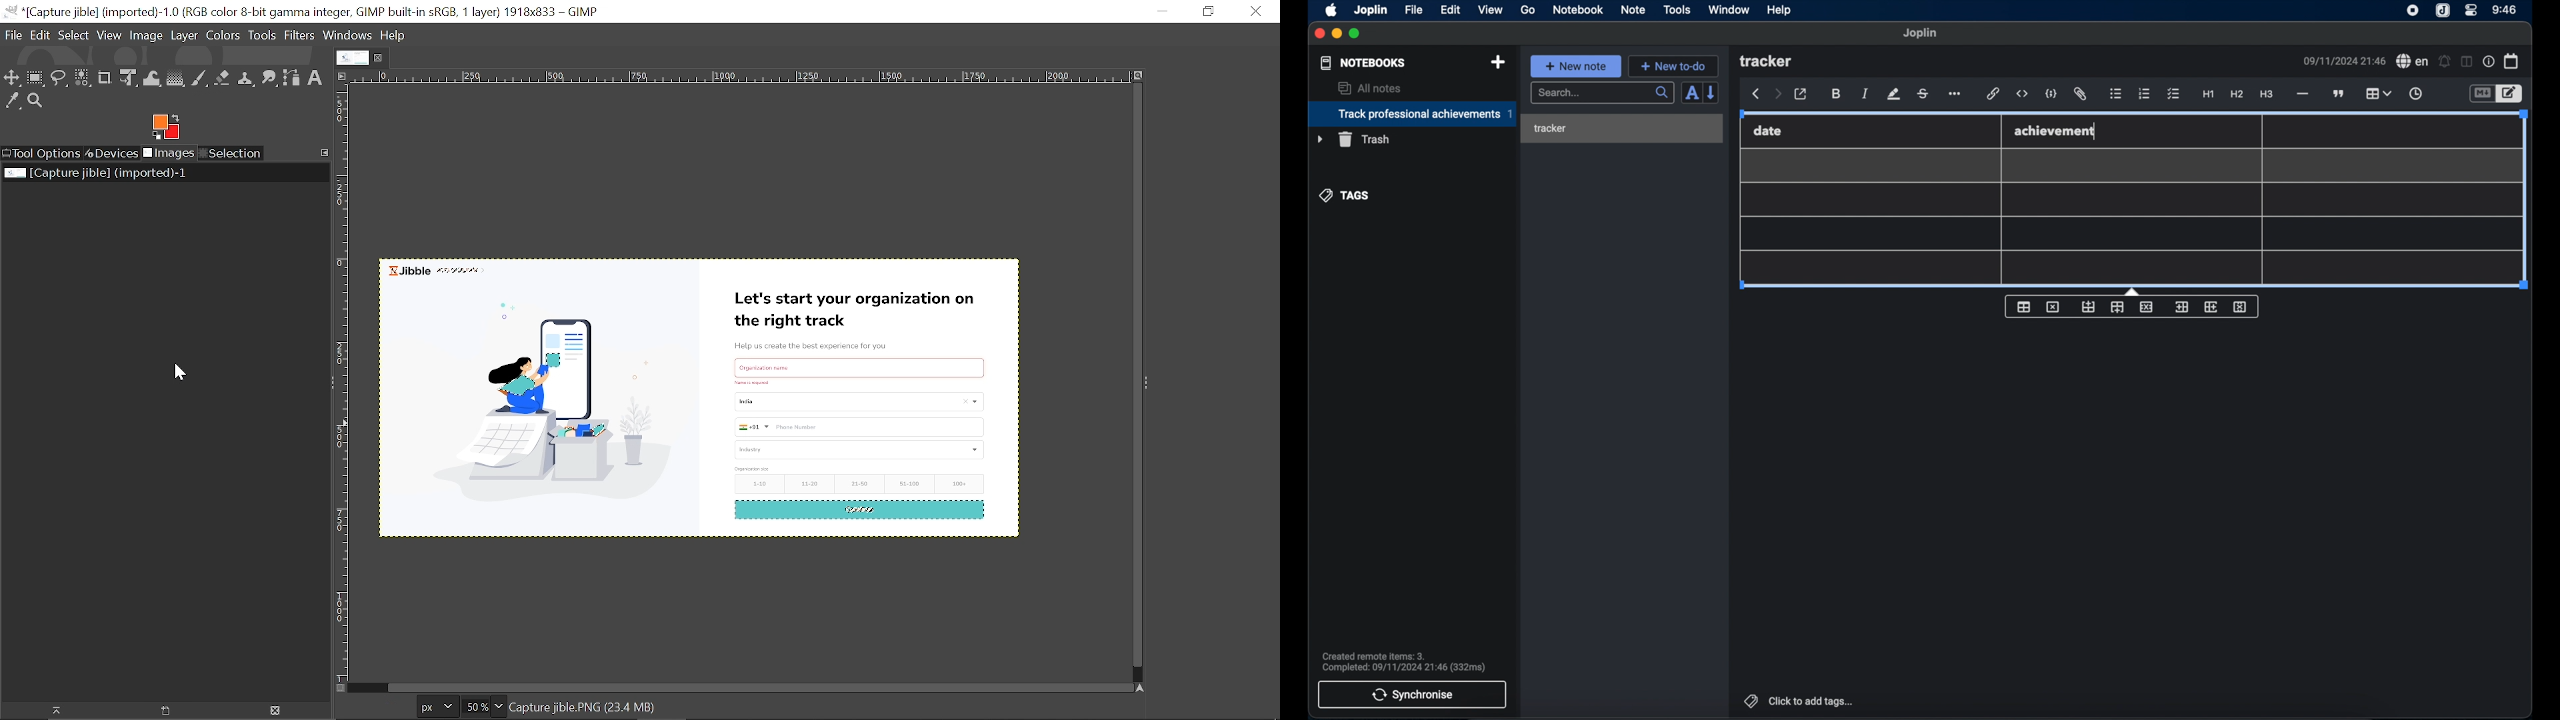 This screenshot has height=728, width=2576. I want to click on bold, so click(1836, 94).